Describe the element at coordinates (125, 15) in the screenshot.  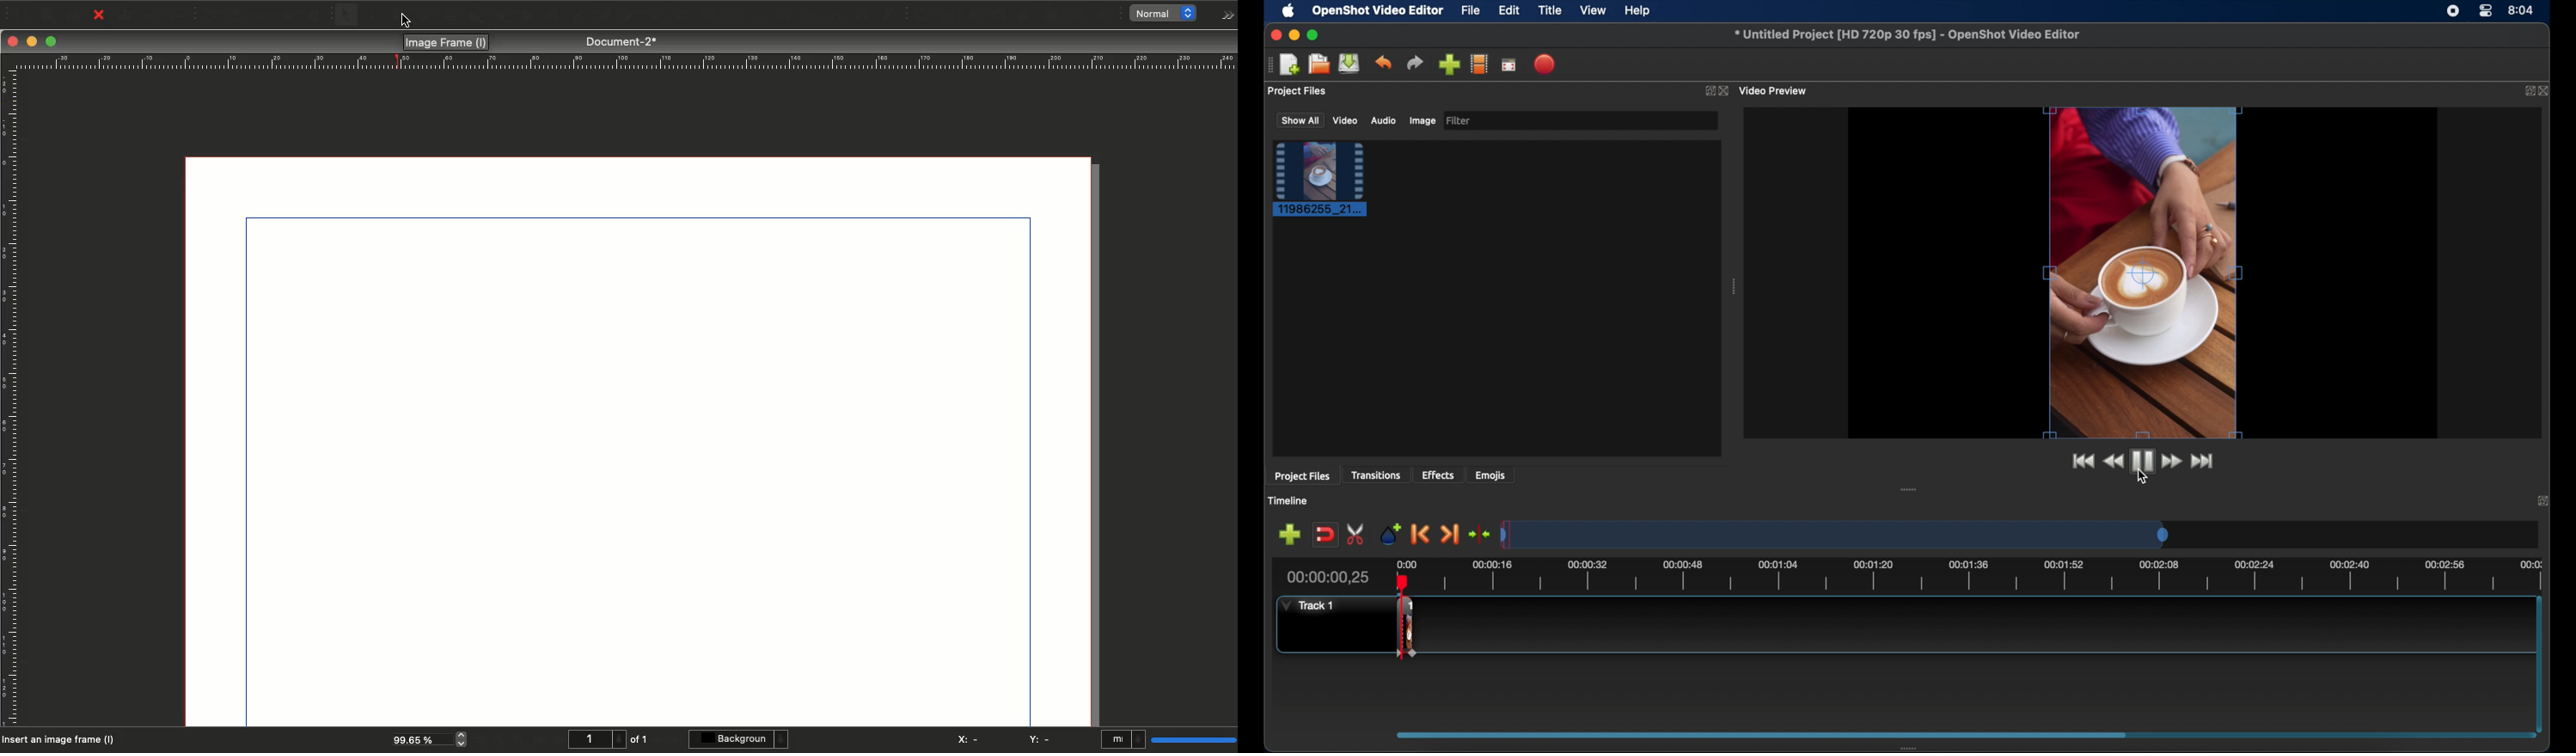
I see `Print` at that location.